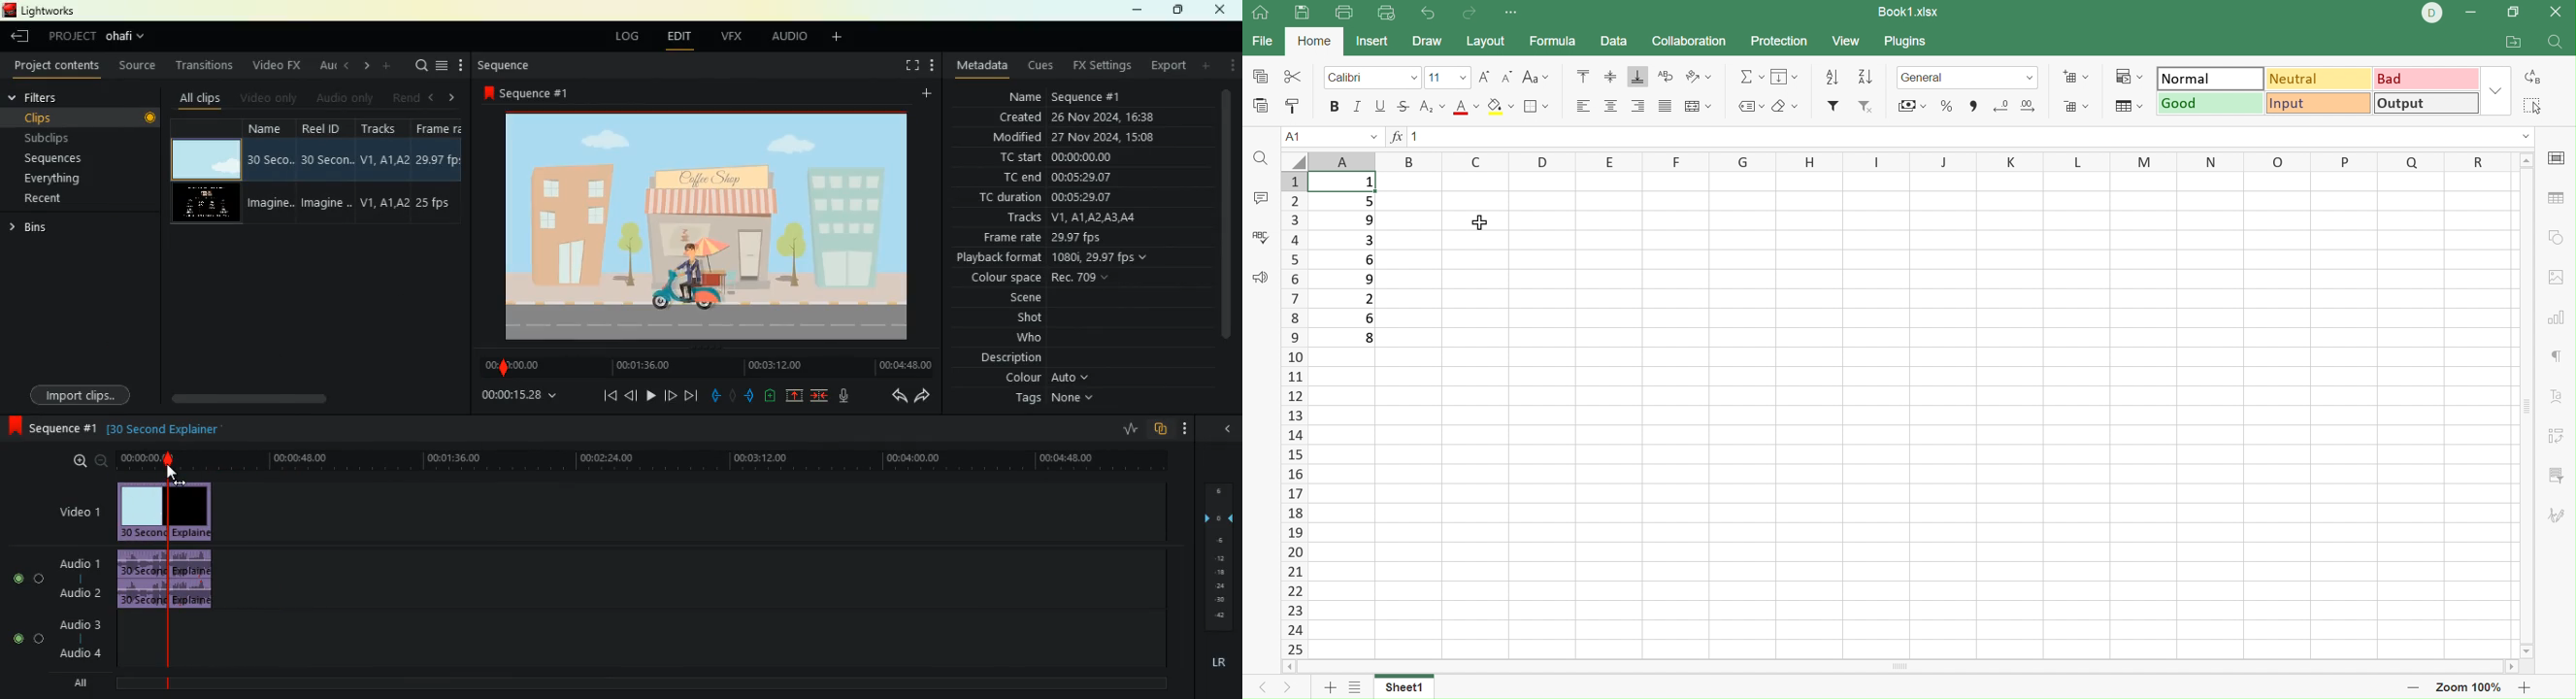 This screenshot has height=700, width=2576. I want to click on add, so click(924, 95).